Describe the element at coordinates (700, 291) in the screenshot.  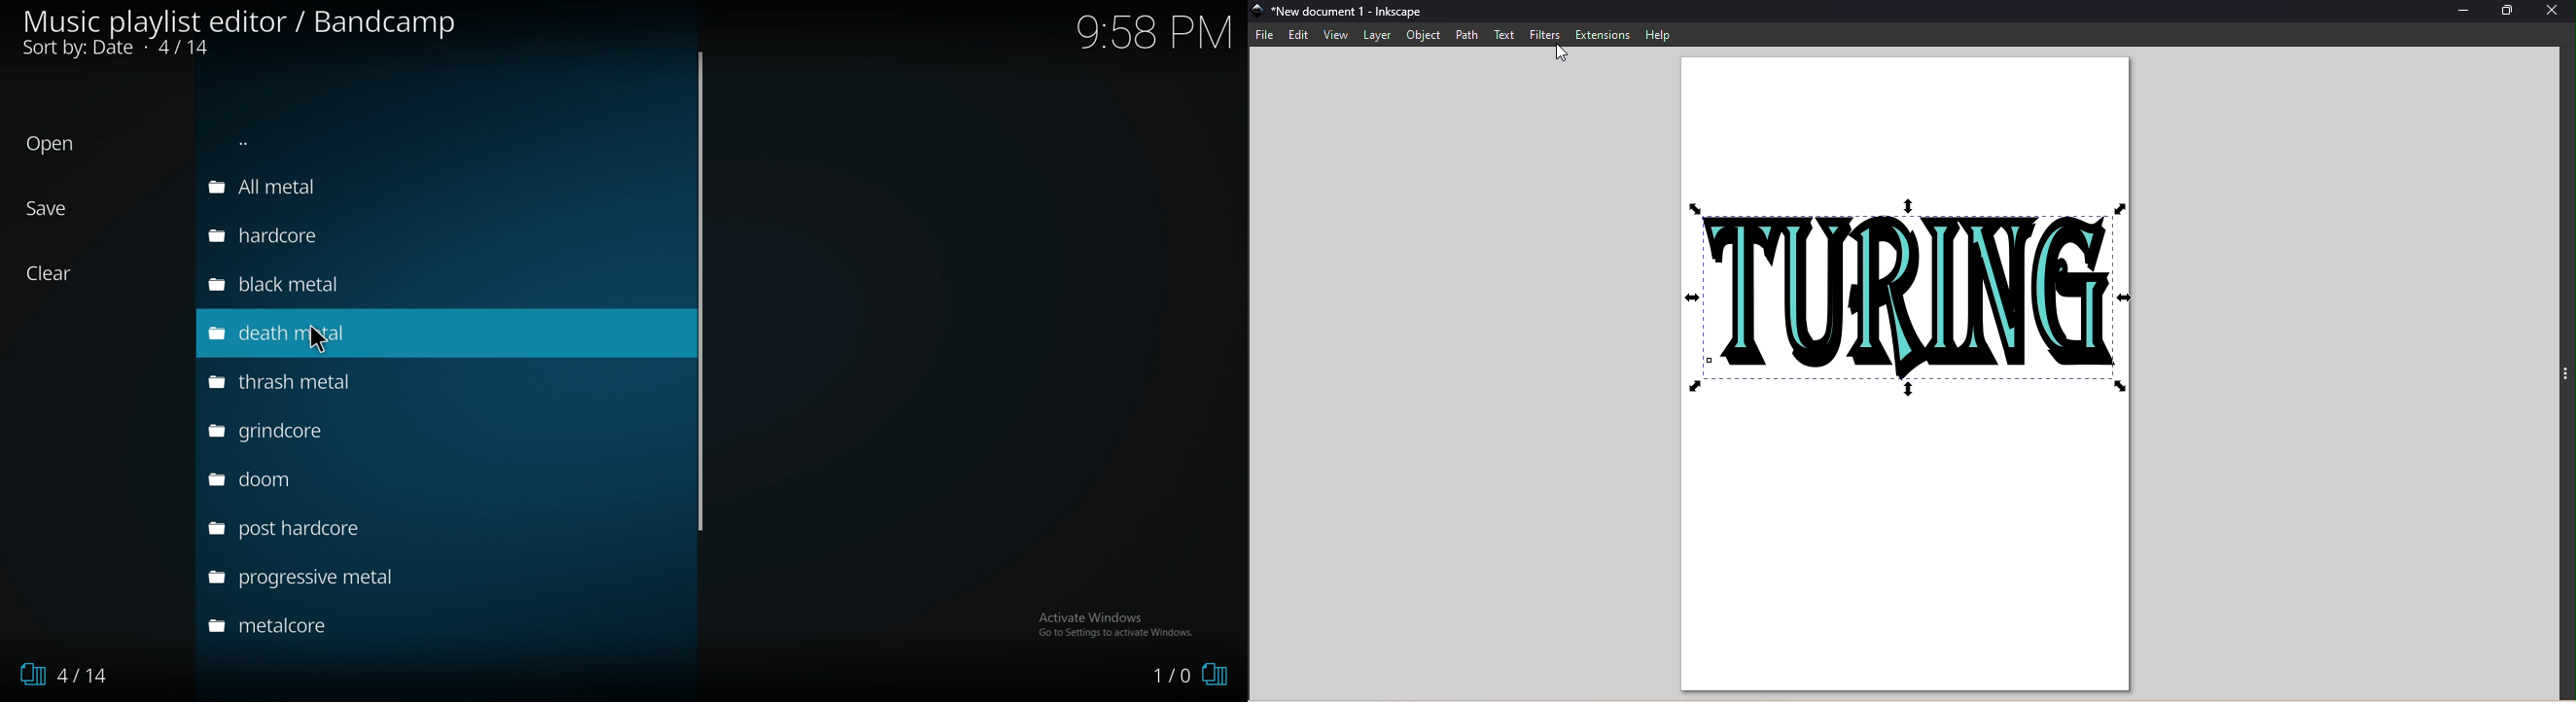
I see `scroll bar` at that location.